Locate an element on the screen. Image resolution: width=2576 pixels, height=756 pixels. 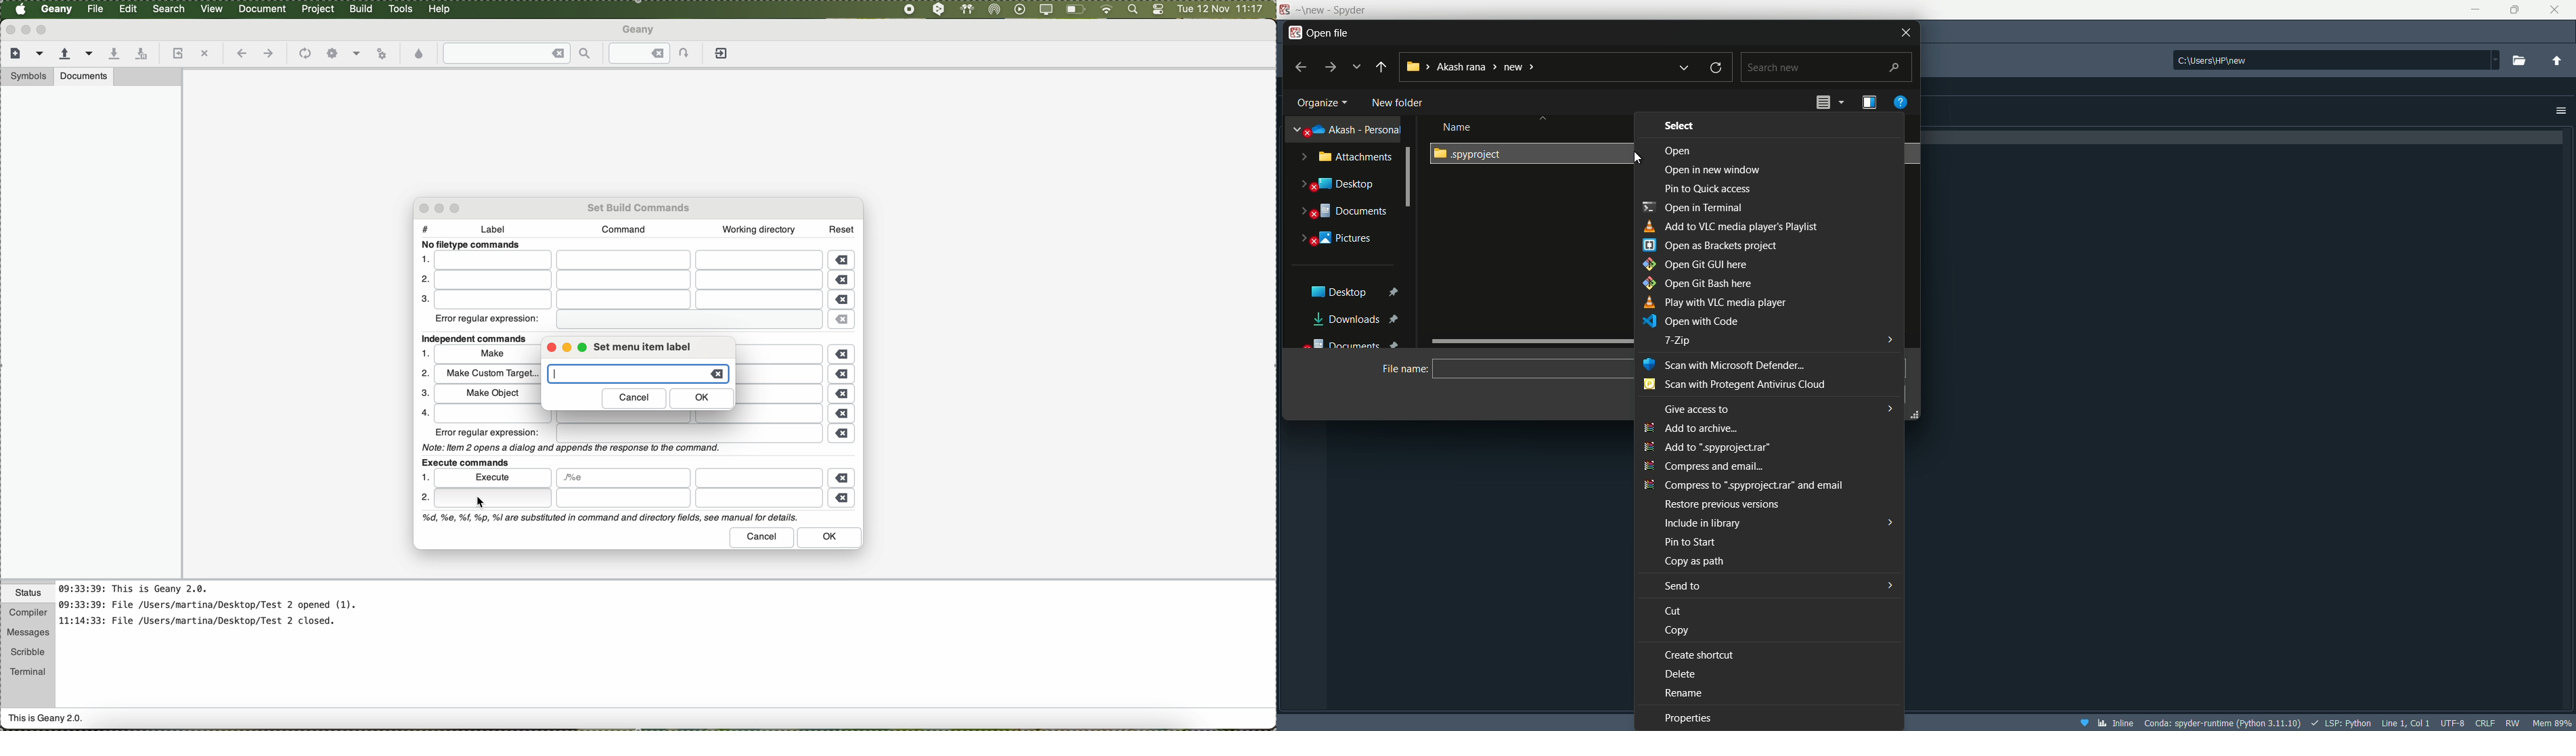
Close file is located at coordinates (1906, 33).